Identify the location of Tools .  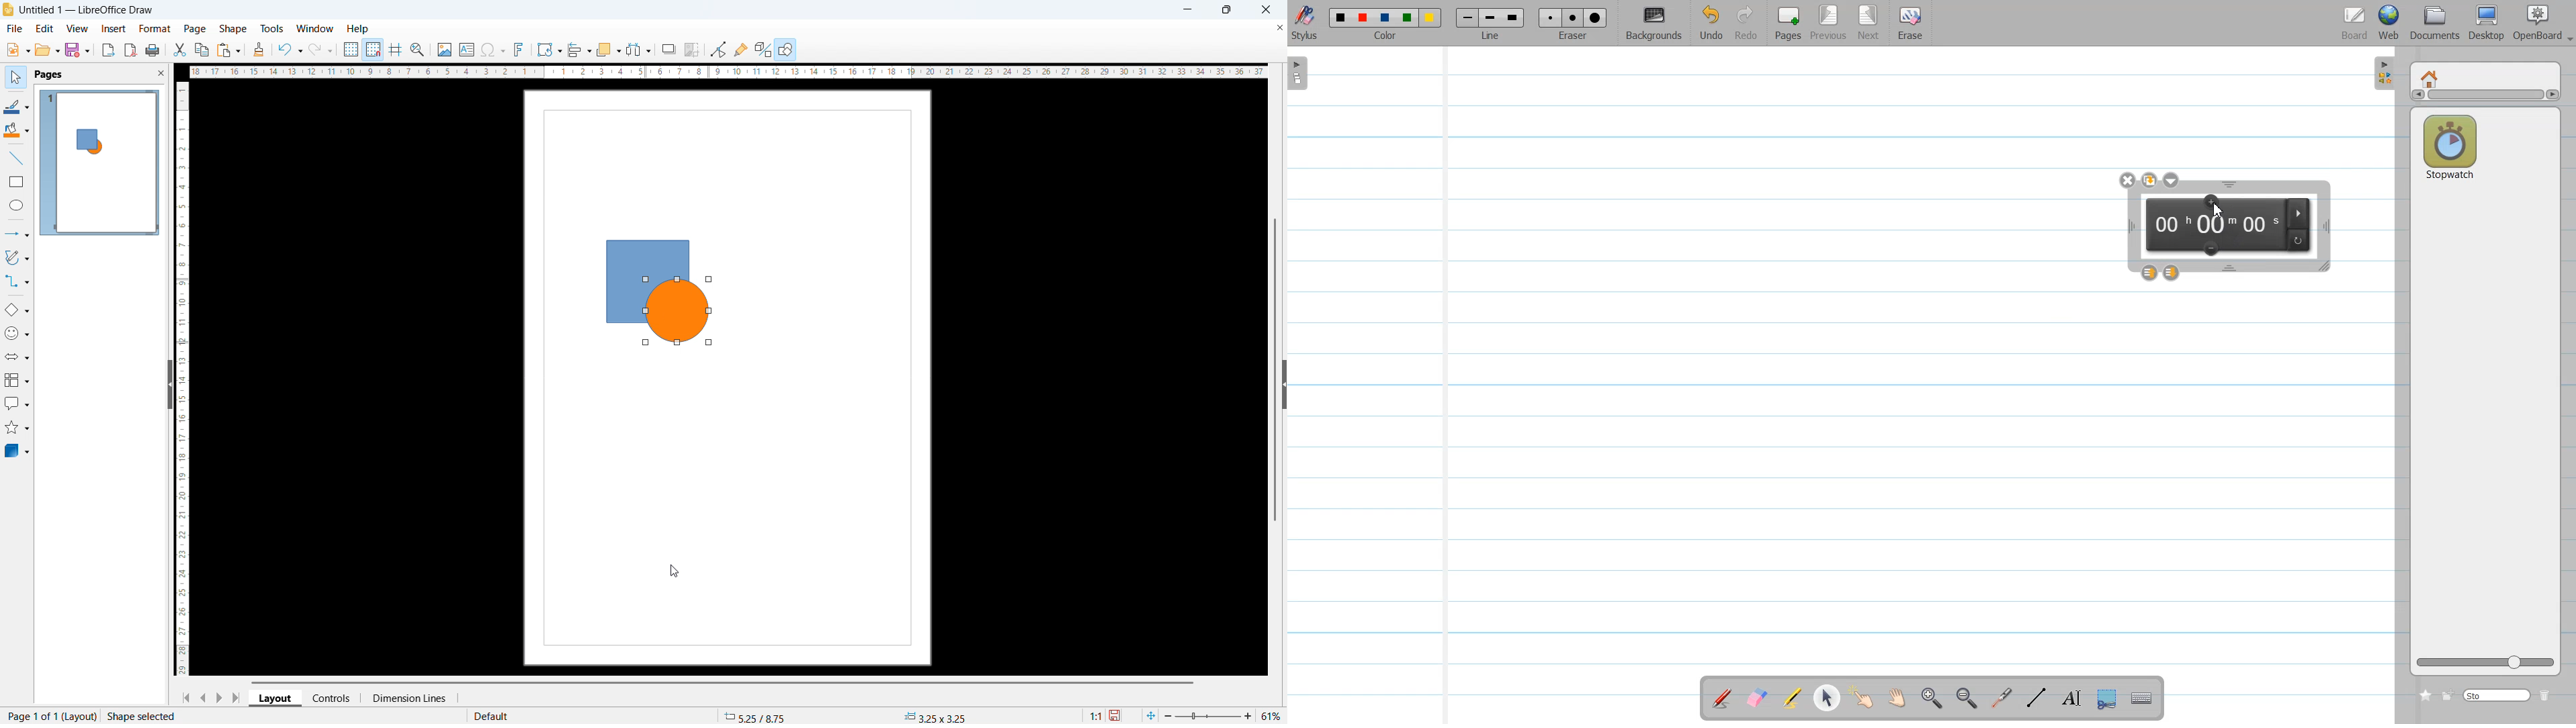
(270, 28).